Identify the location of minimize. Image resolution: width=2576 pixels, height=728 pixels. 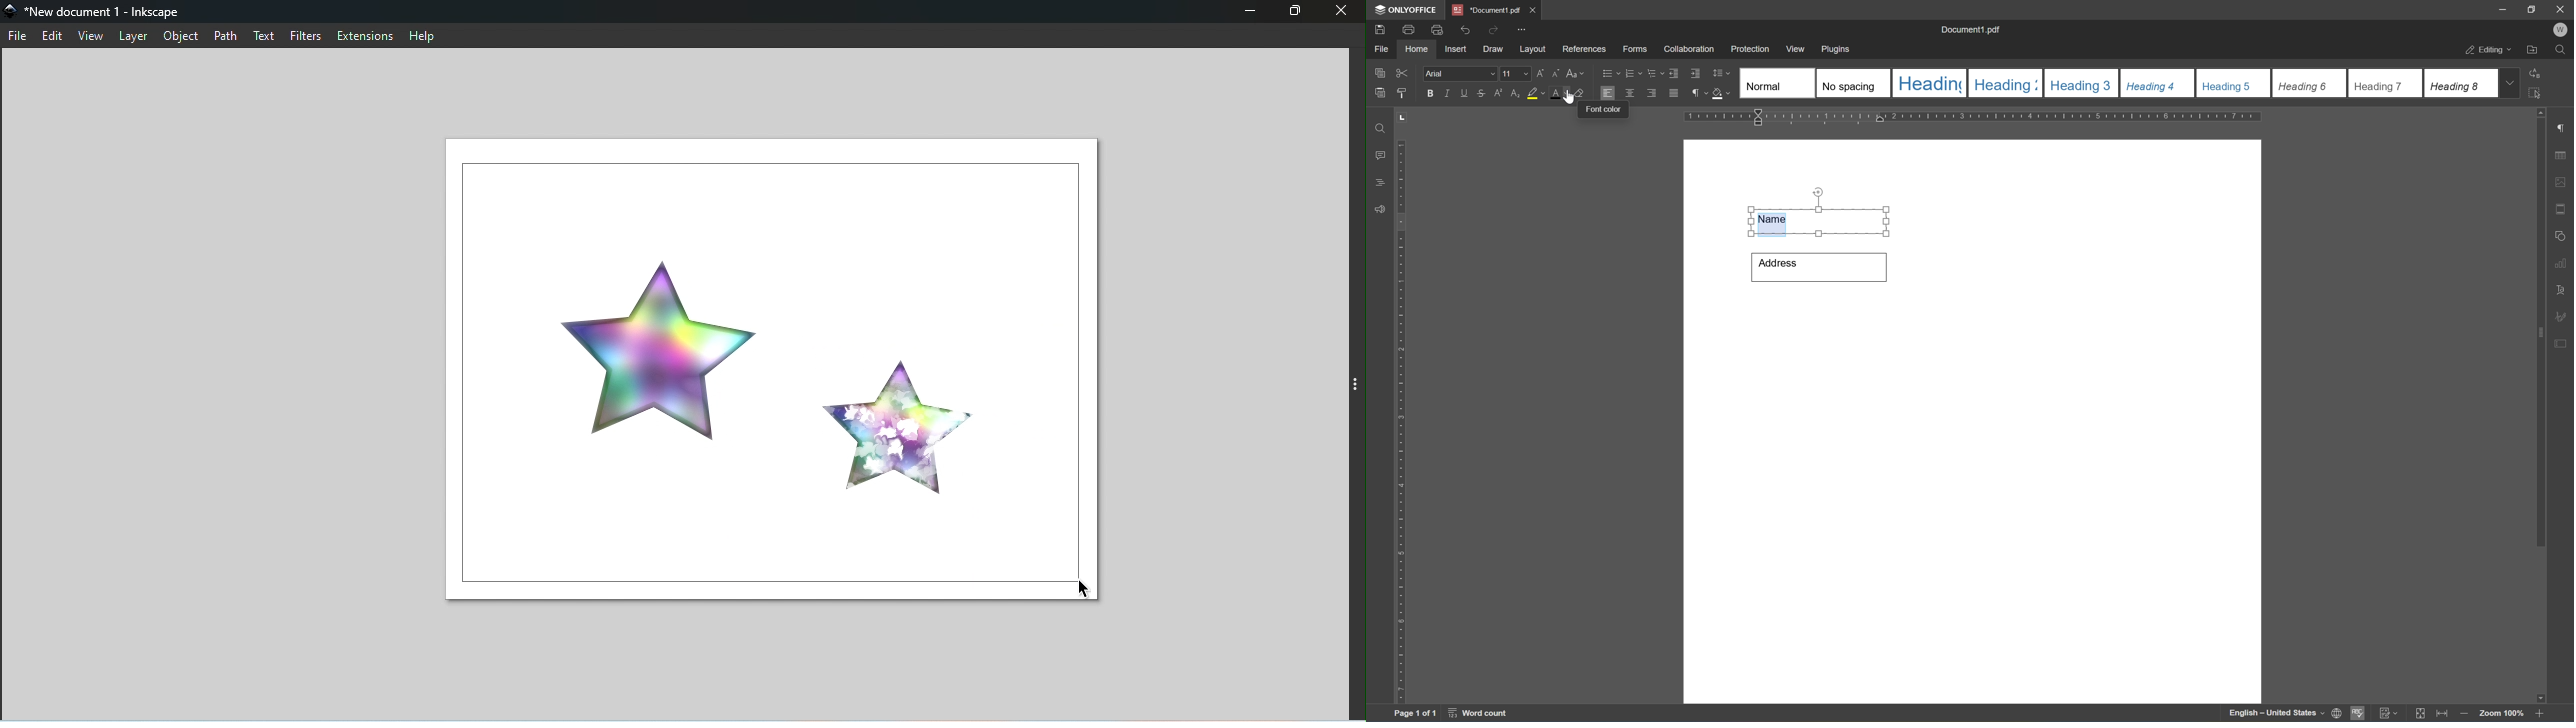
(2503, 9).